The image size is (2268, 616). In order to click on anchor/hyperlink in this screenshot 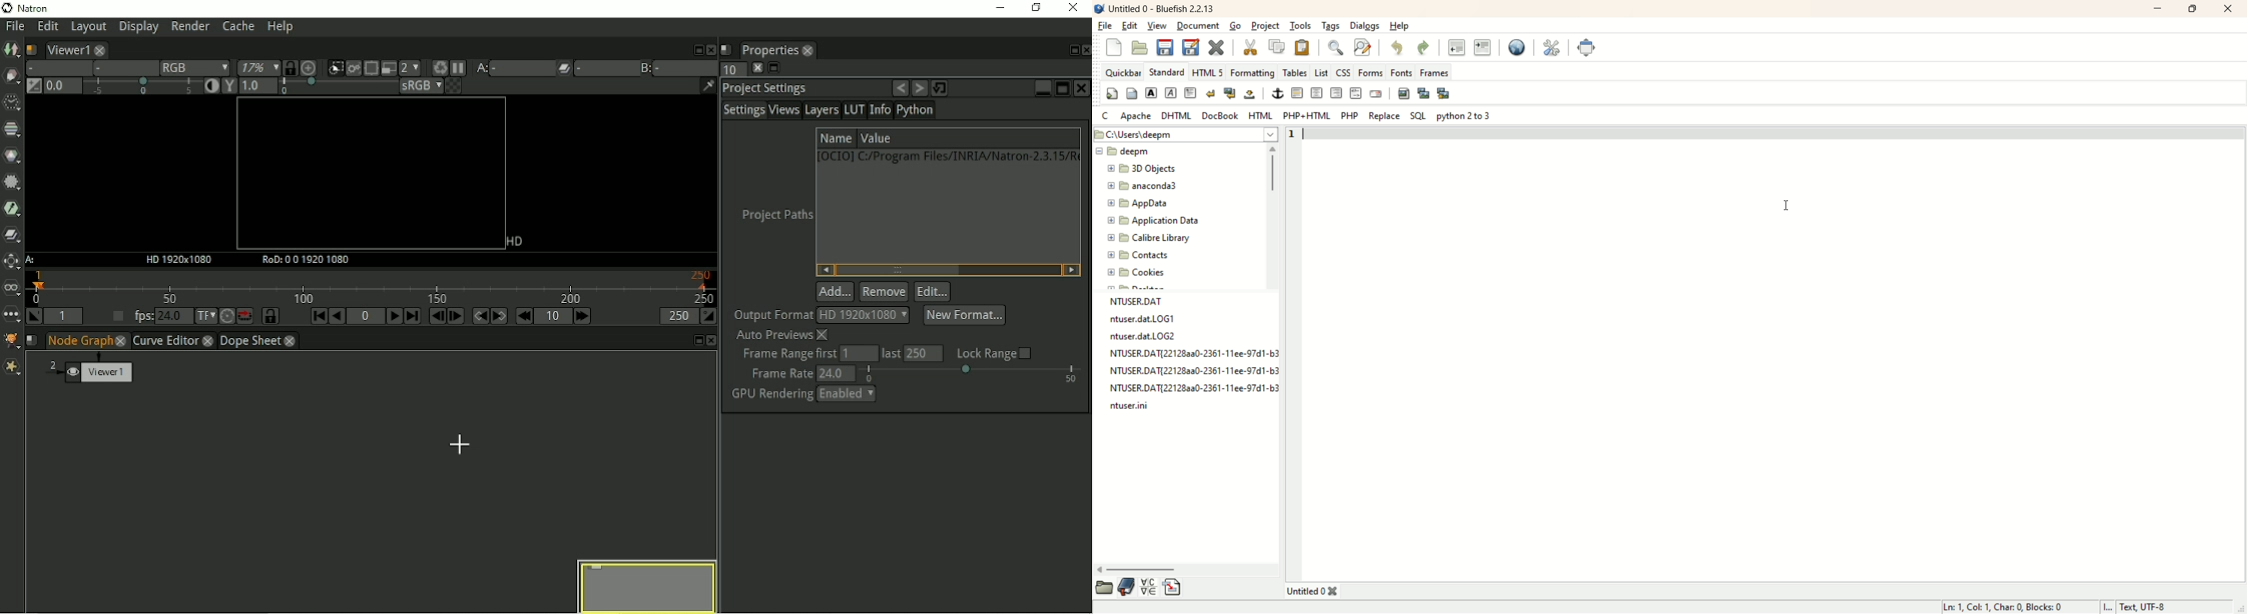, I will do `click(1277, 92)`.